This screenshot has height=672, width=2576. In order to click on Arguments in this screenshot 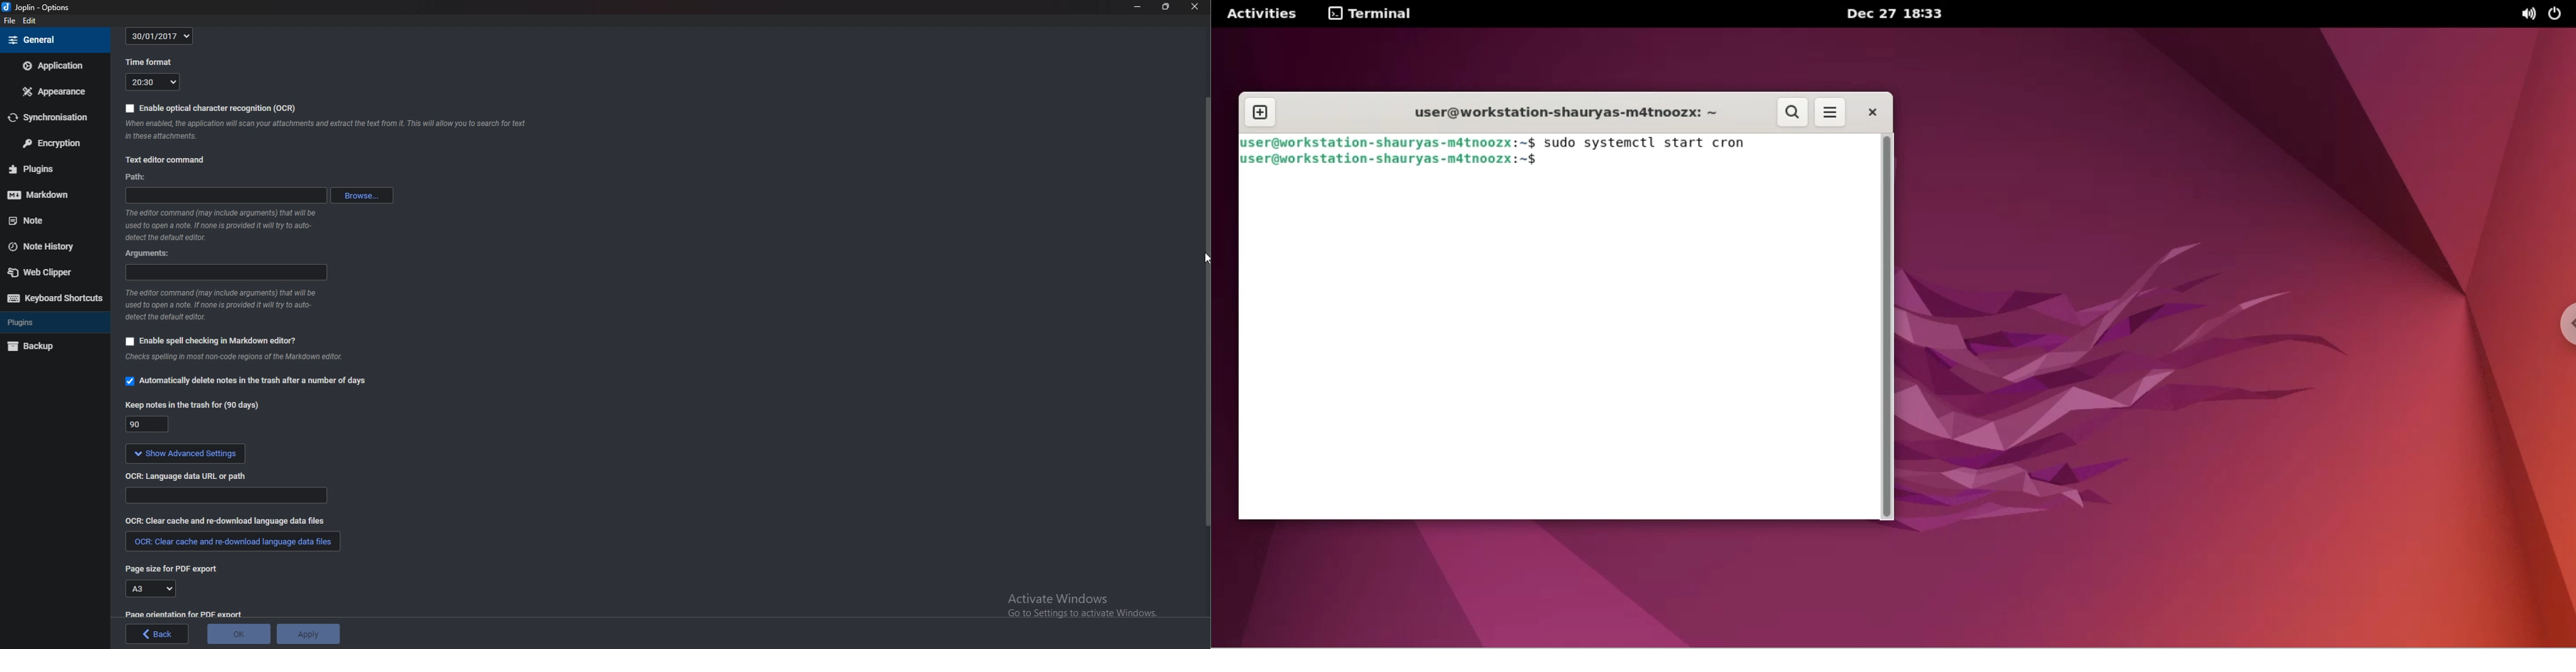, I will do `click(227, 273)`.